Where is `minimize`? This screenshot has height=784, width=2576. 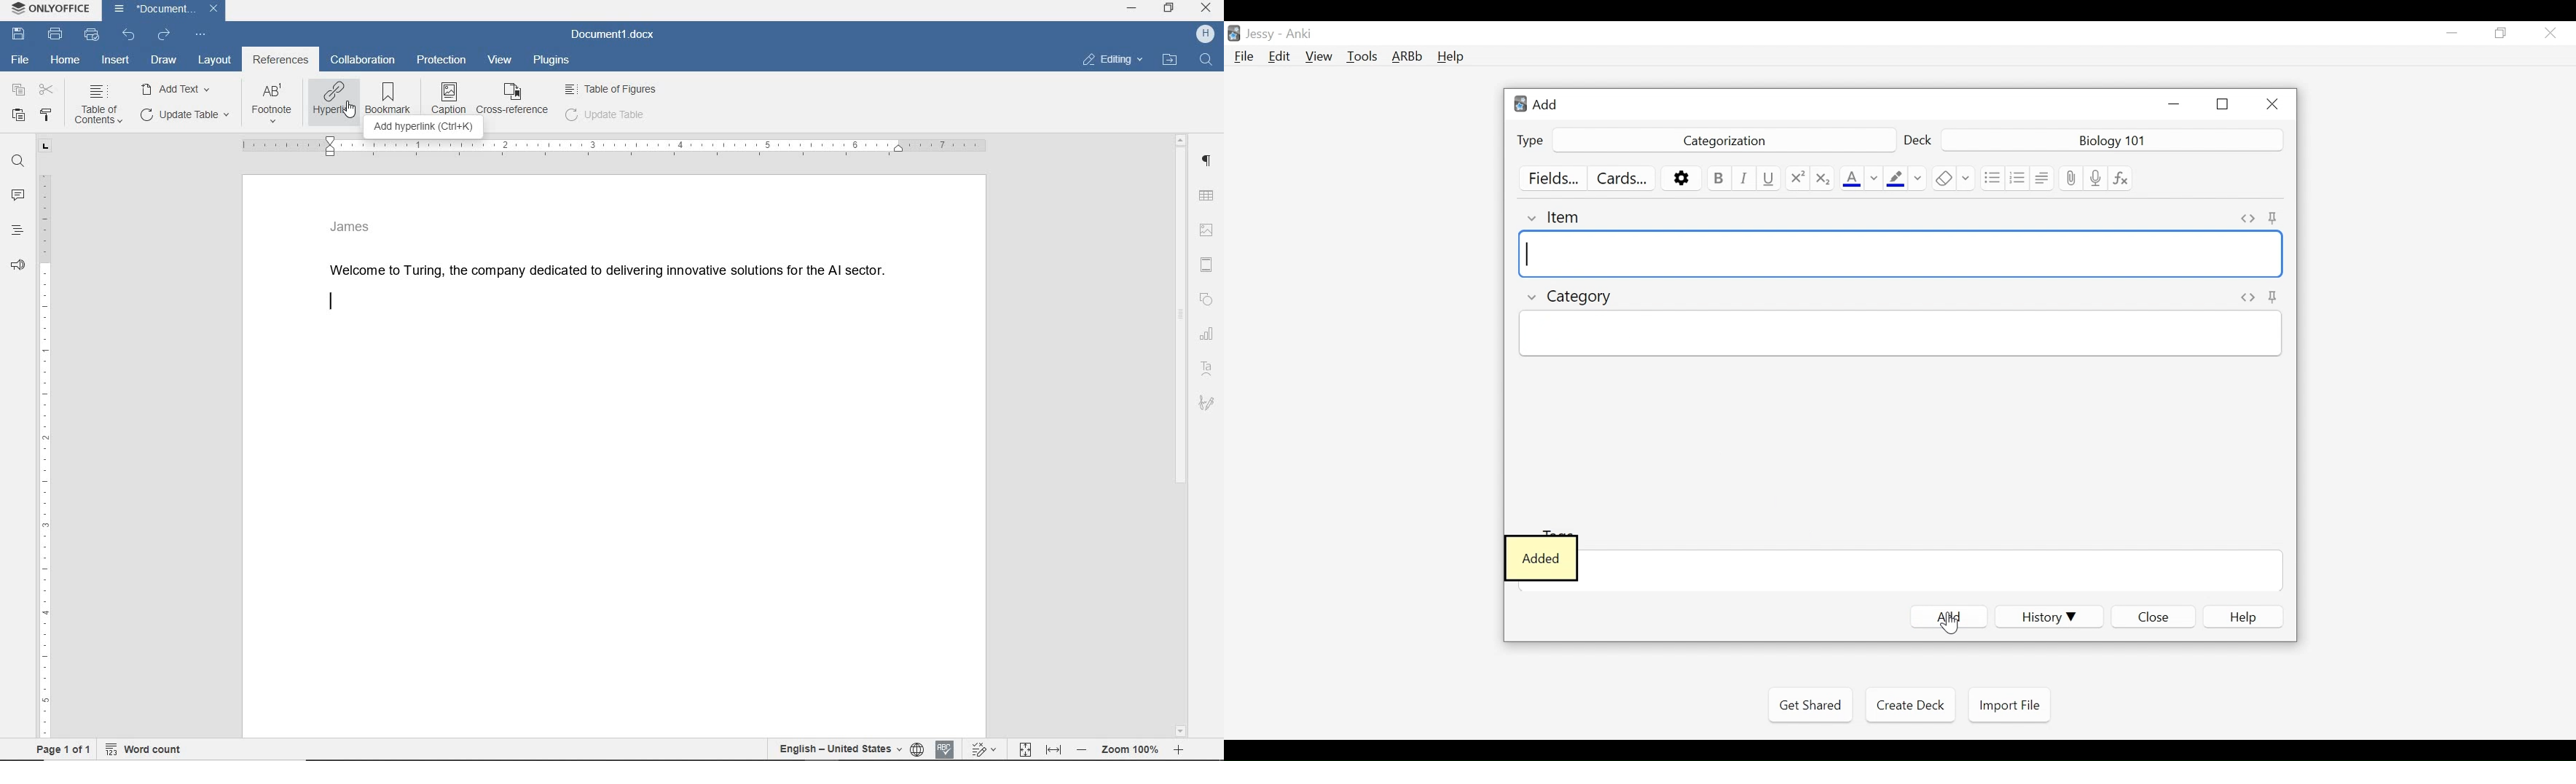 minimize is located at coordinates (2451, 34).